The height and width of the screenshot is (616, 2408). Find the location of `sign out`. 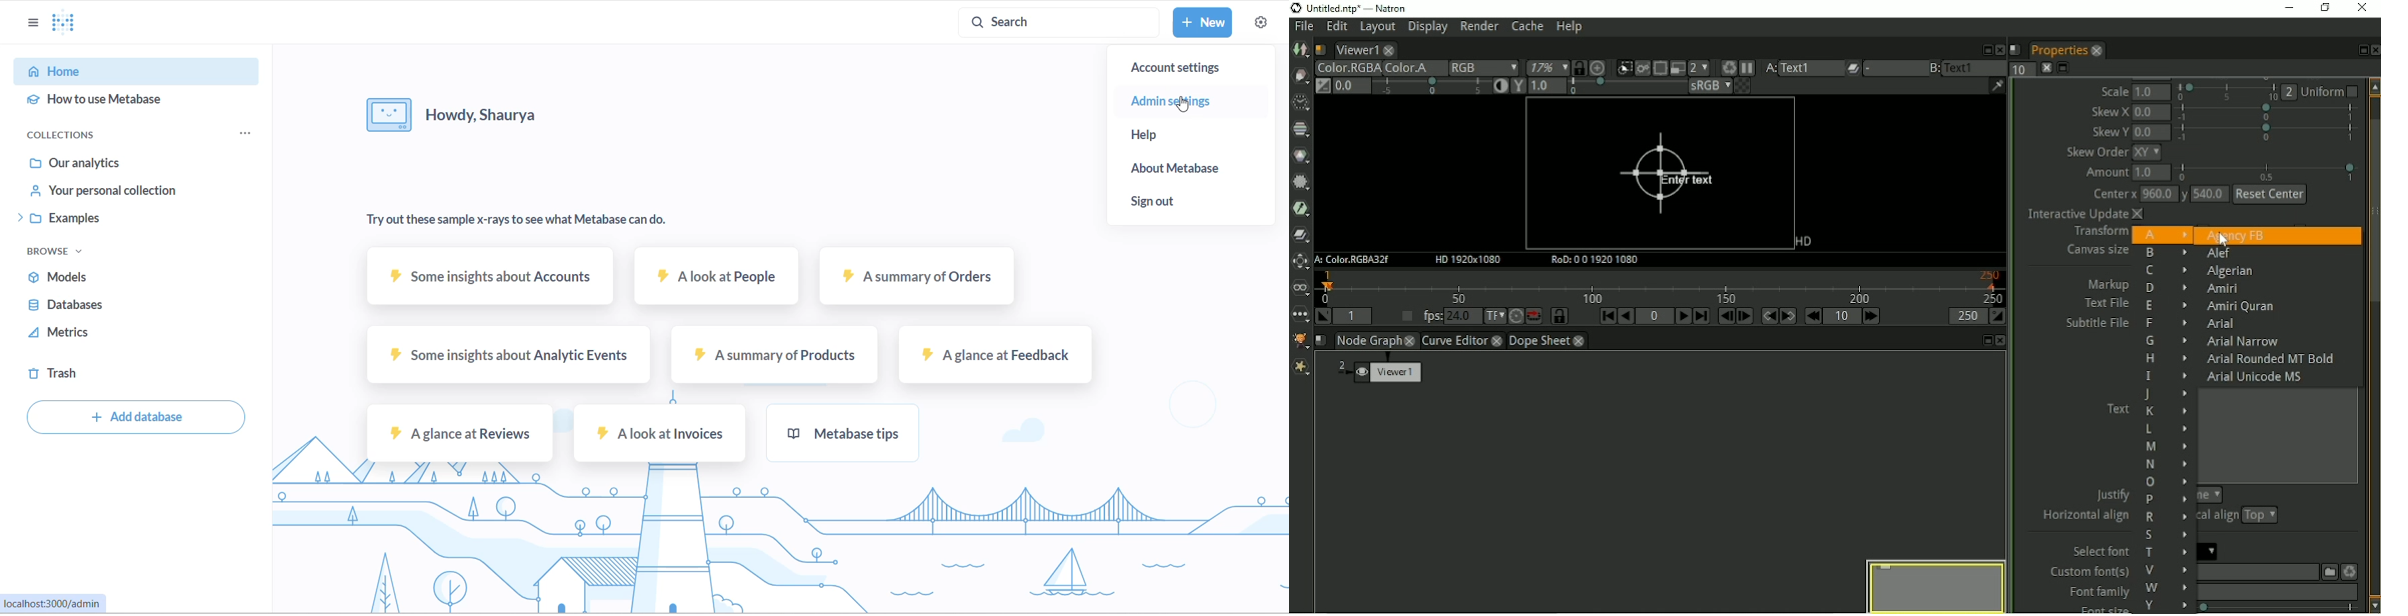

sign out is located at coordinates (1178, 203).